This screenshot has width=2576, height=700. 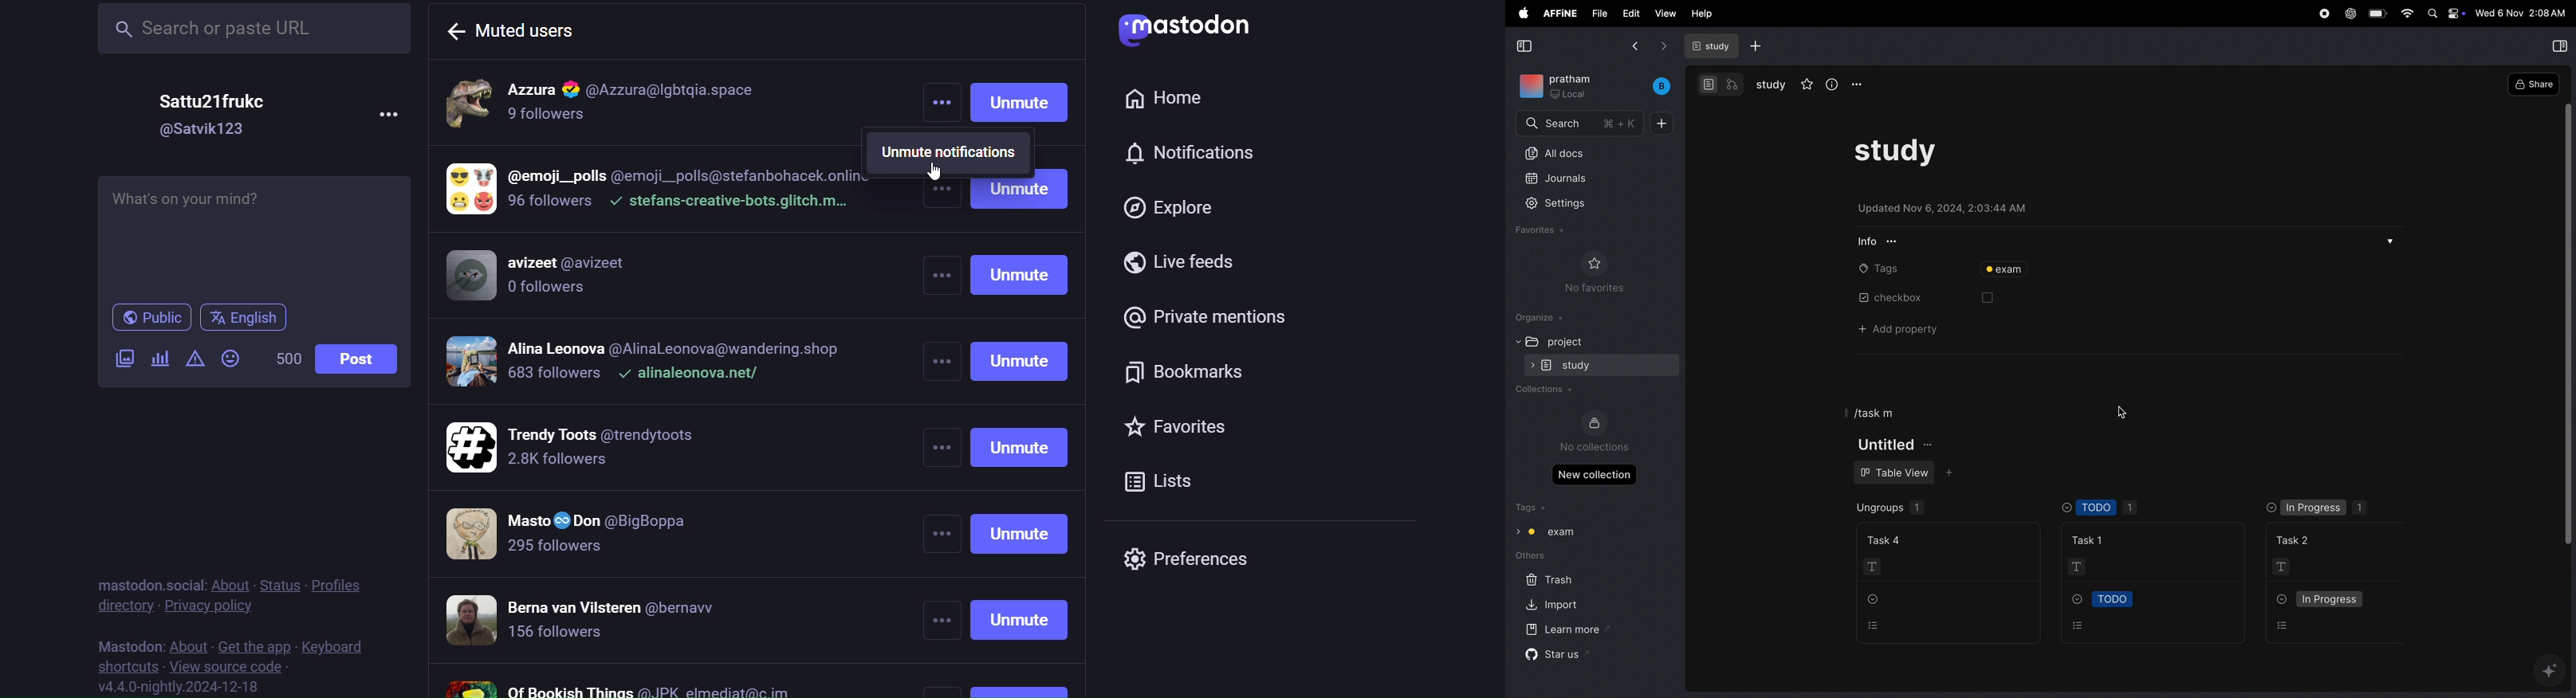 I want to click on muted accounts 1, so click(x=671, y=102).